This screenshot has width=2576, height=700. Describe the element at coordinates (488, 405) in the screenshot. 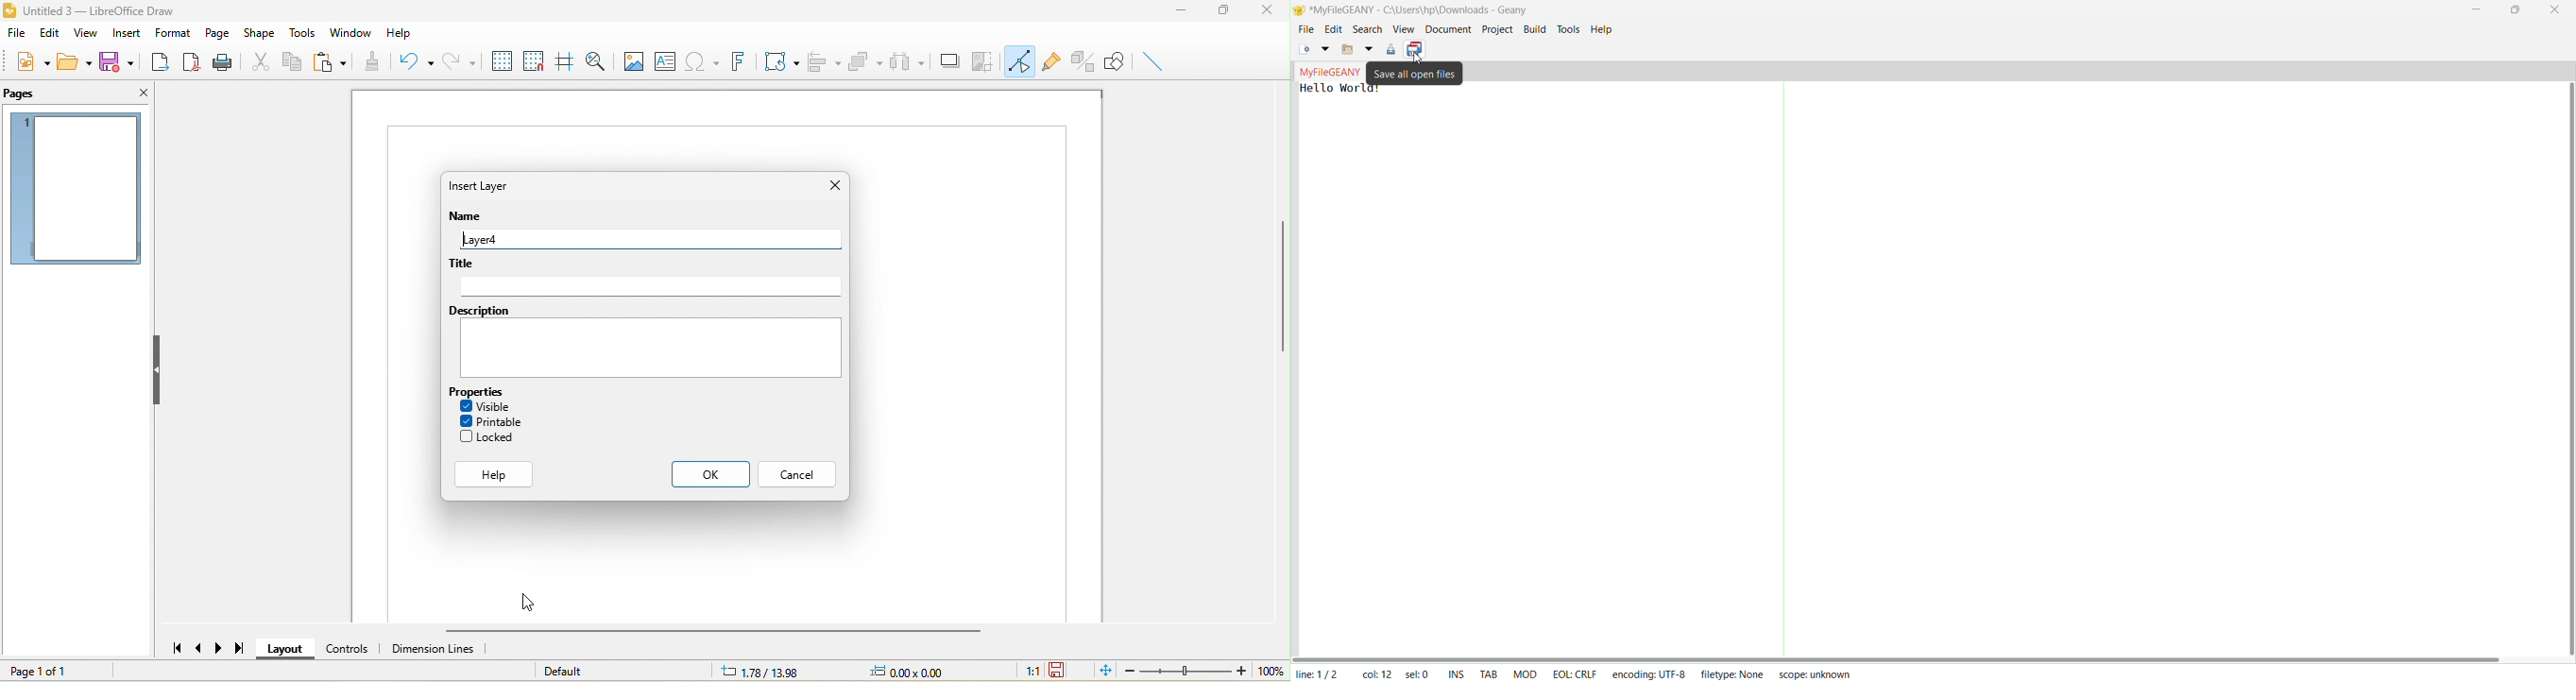

I see `visible` at that location.